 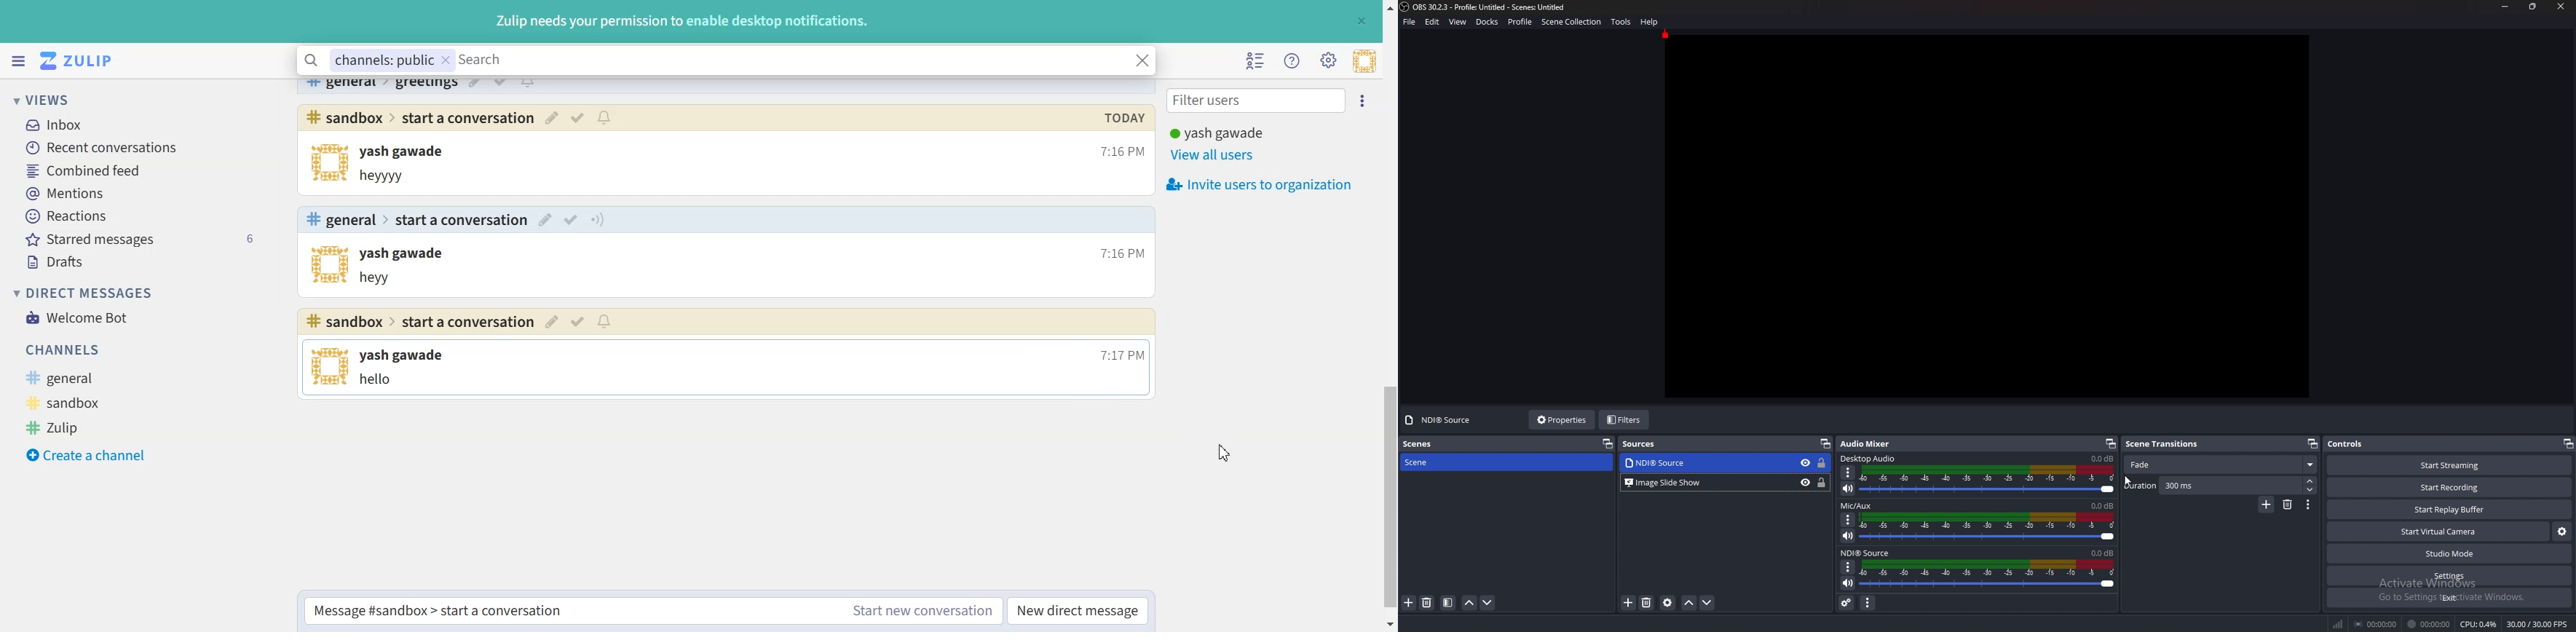 I want to click on file, so click(x=1410, y=22).